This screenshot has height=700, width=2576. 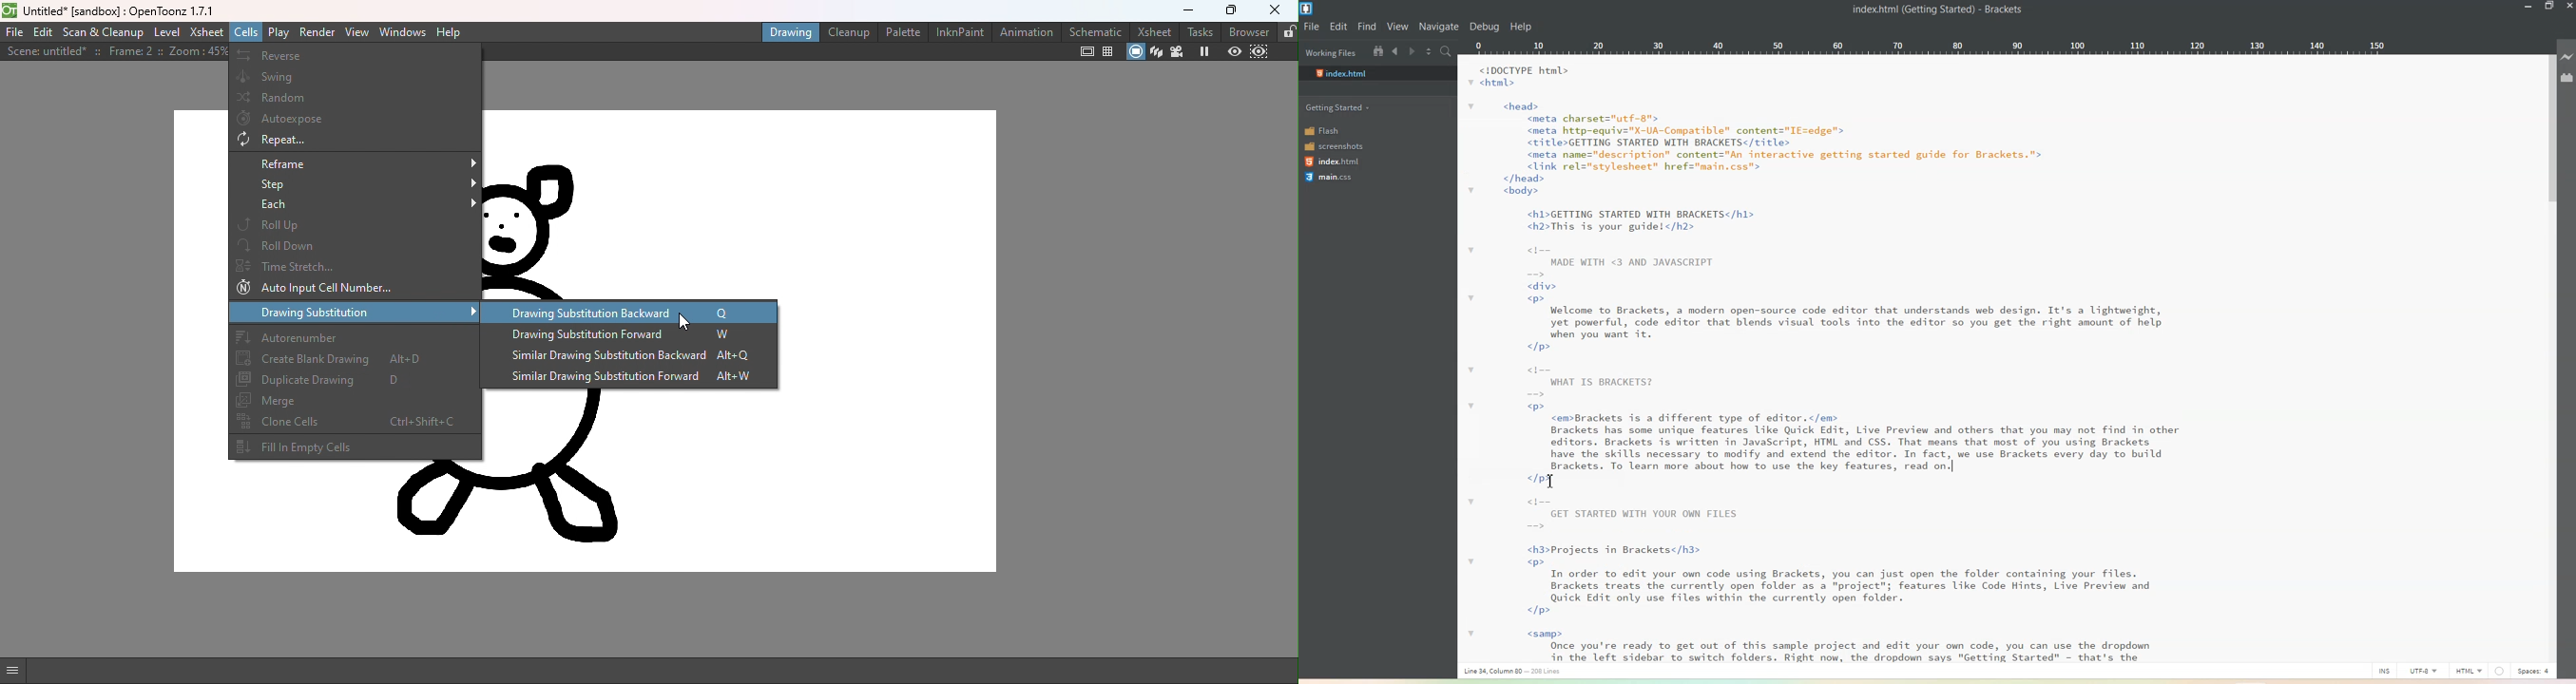 I want to click on Navigate, so click(x=1439, y=27).